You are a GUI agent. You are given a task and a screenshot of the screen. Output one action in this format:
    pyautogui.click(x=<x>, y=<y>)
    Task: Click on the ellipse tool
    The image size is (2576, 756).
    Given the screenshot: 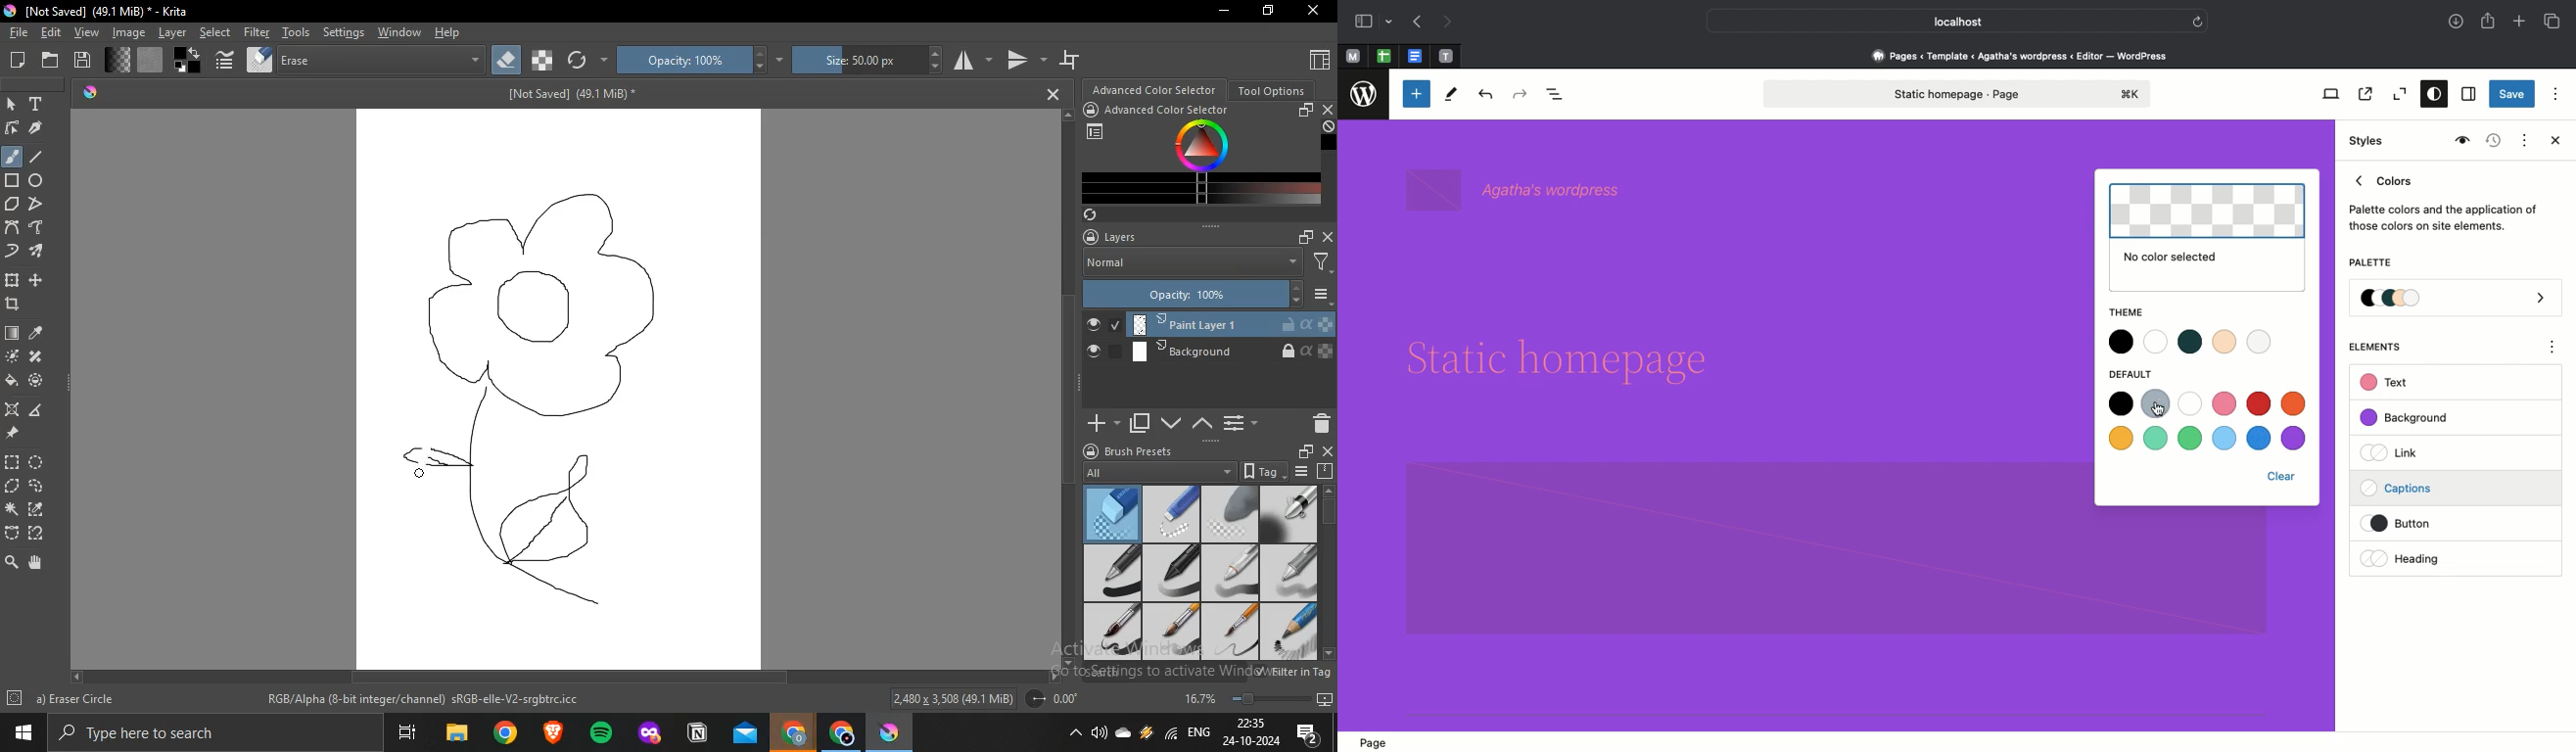 What is the action you would take?
    pyautogui.click(x=37, y=181)
    